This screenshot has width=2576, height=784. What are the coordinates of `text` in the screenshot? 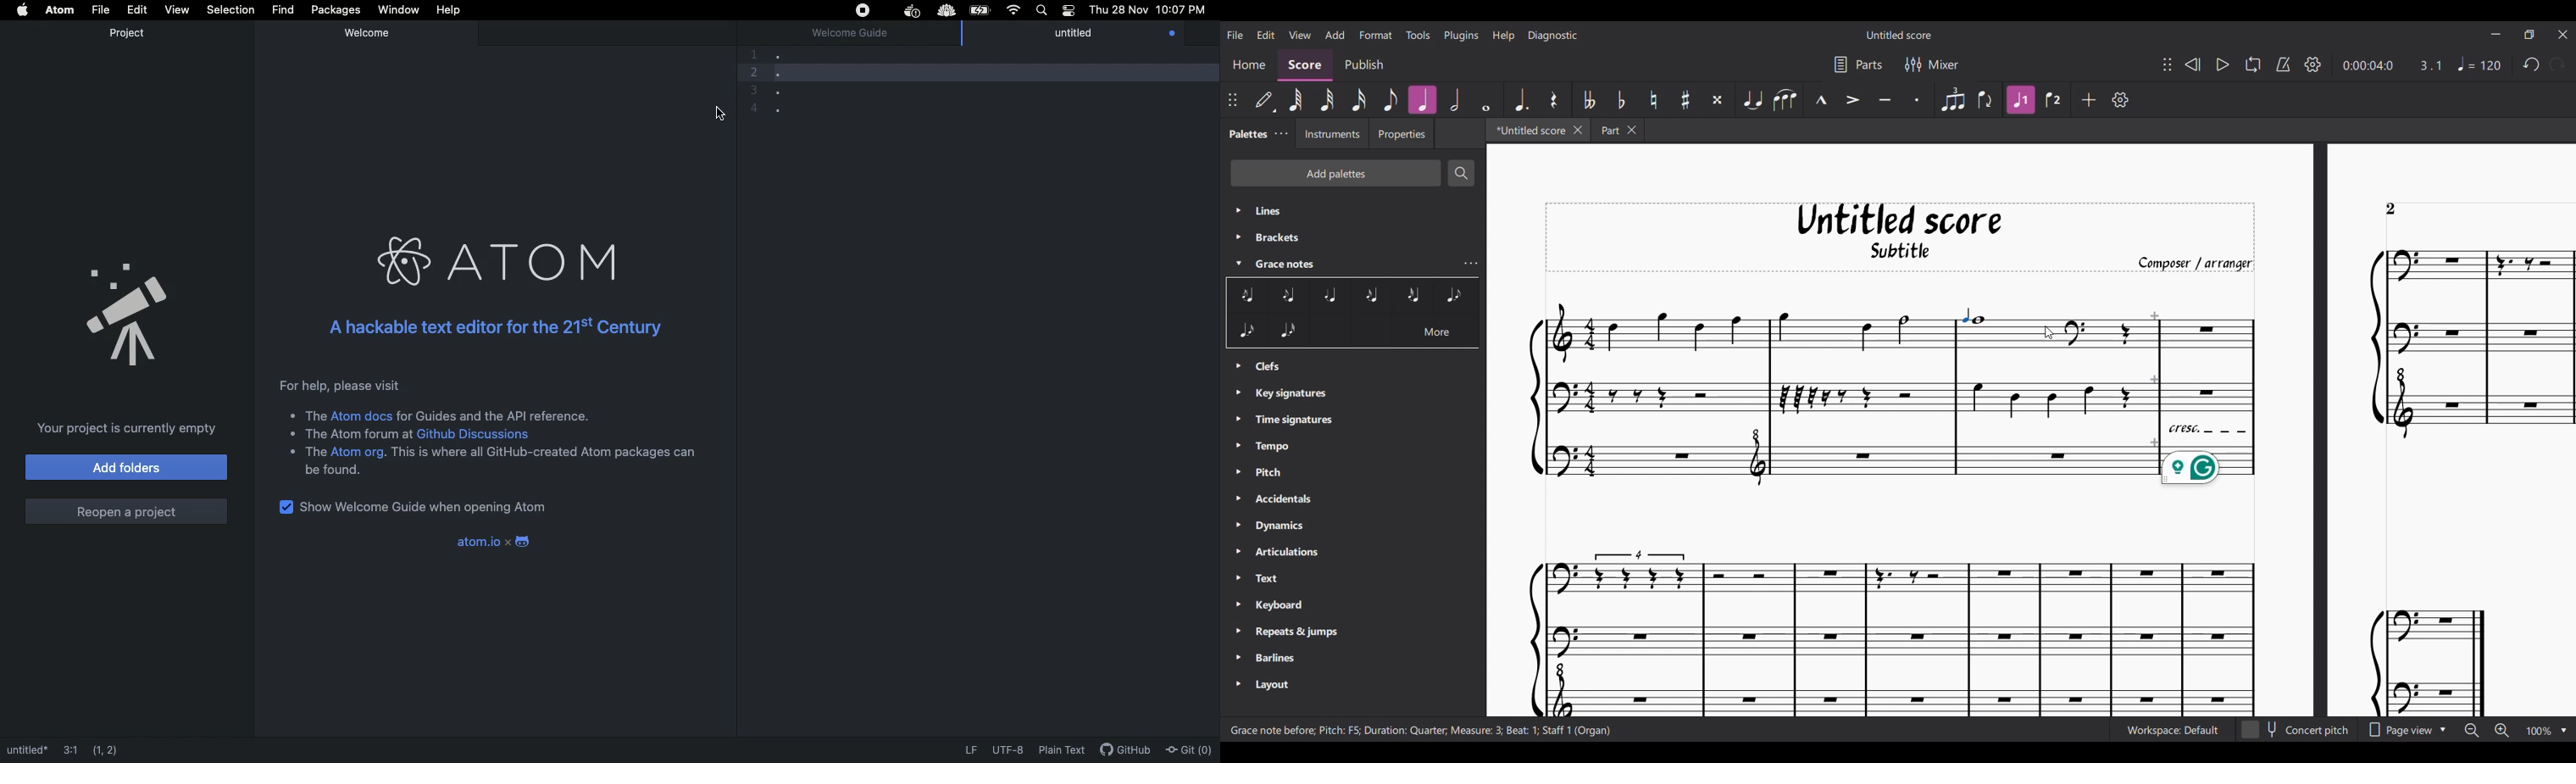 It's located at (336, 471).